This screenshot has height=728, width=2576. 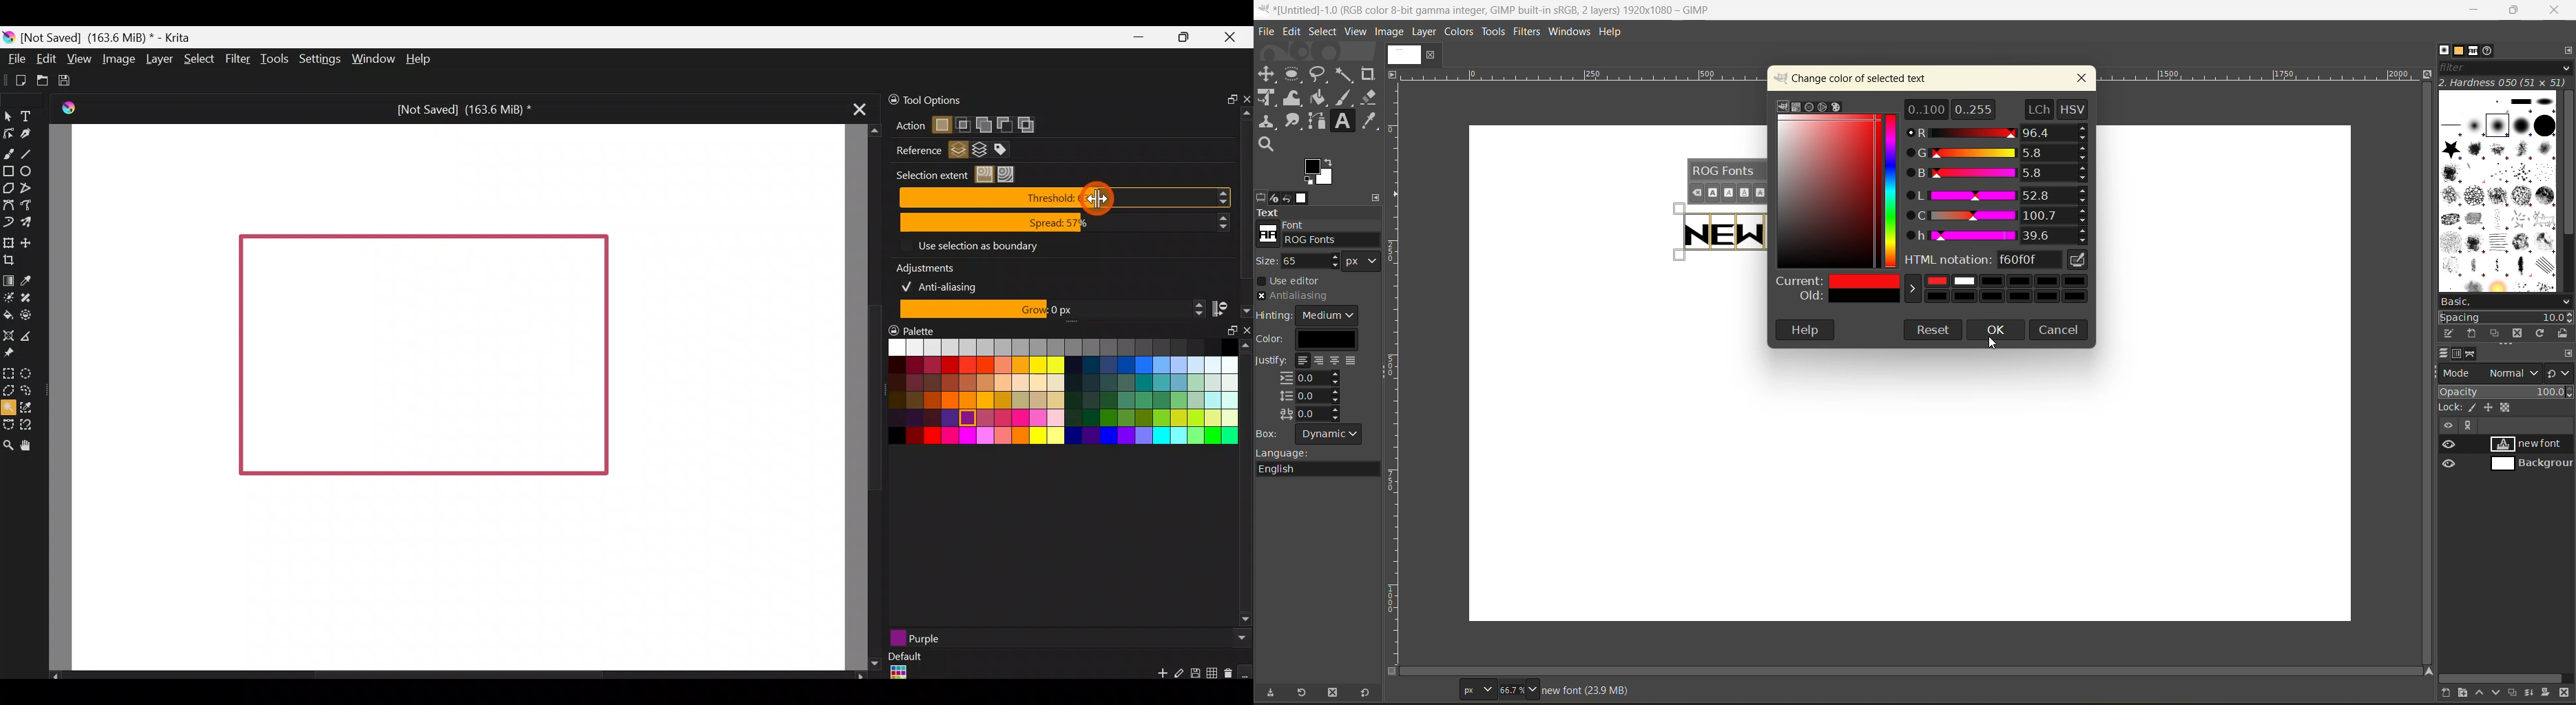 What do you see at coordinates (1050, 310) in the screenshot?
I see `Grow` at bounding box center [1050, 310].